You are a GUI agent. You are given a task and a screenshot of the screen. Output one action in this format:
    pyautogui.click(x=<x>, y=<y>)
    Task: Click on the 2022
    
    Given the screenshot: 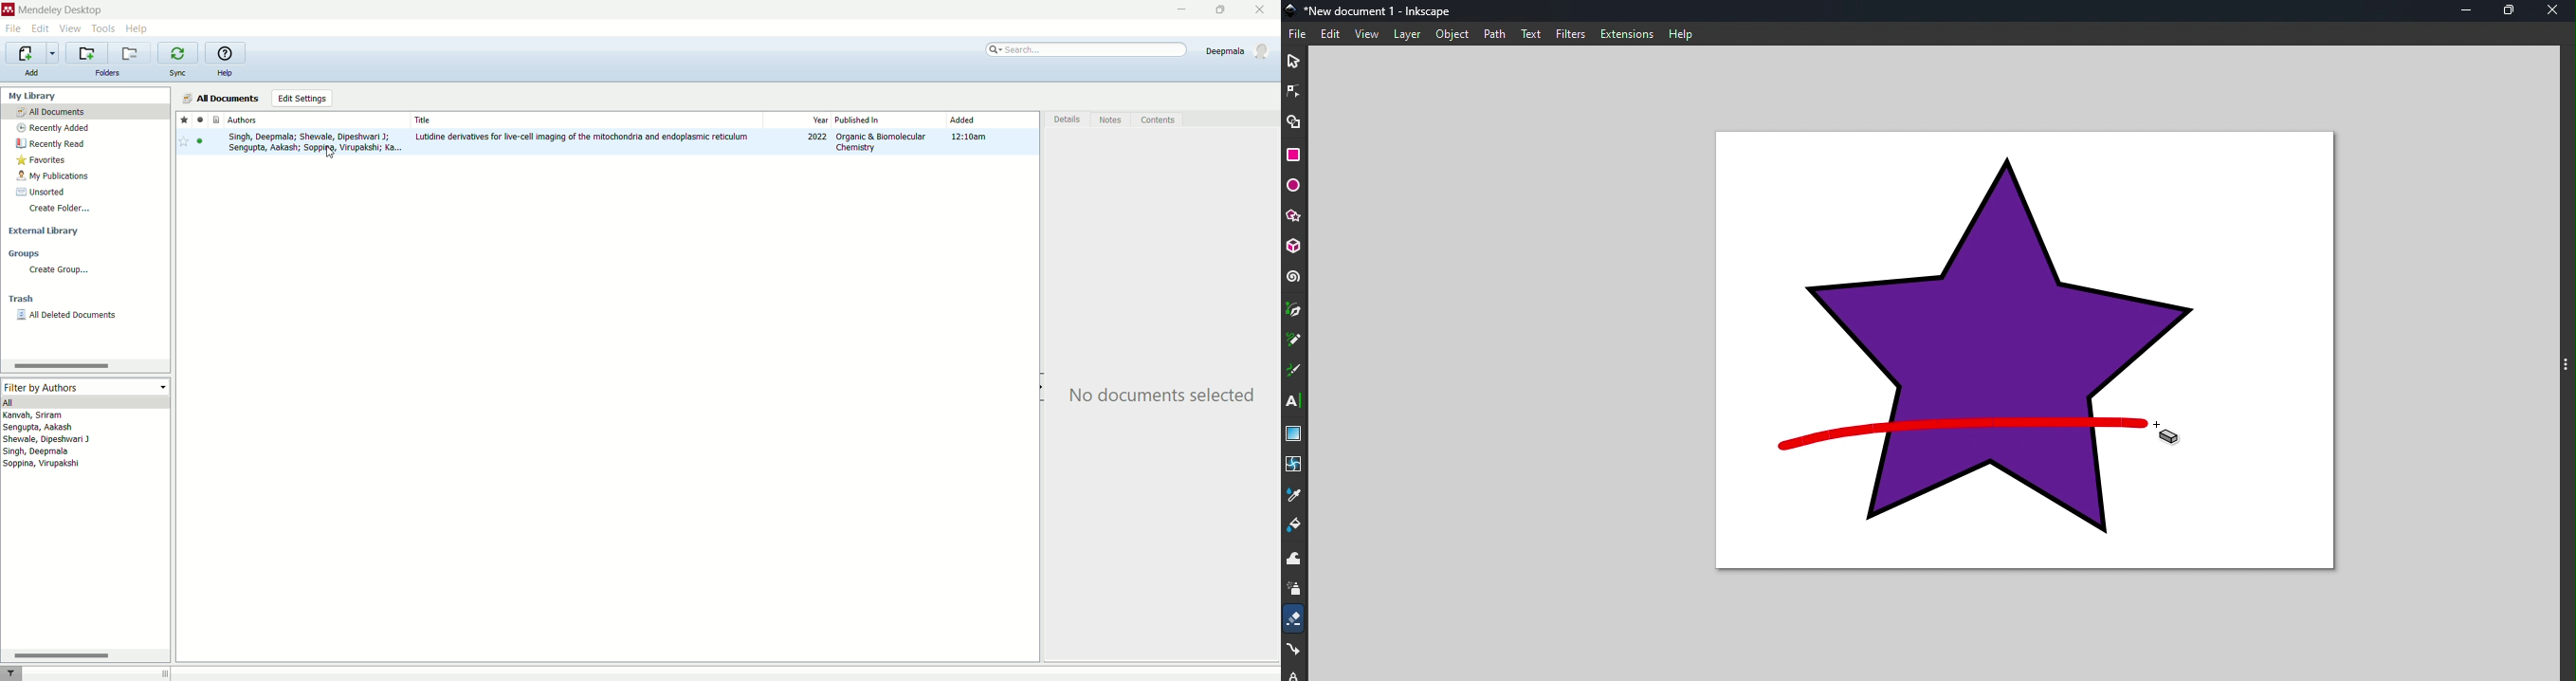 What is the action you would take?
    pyautogui.click(x=818, y=138)
    